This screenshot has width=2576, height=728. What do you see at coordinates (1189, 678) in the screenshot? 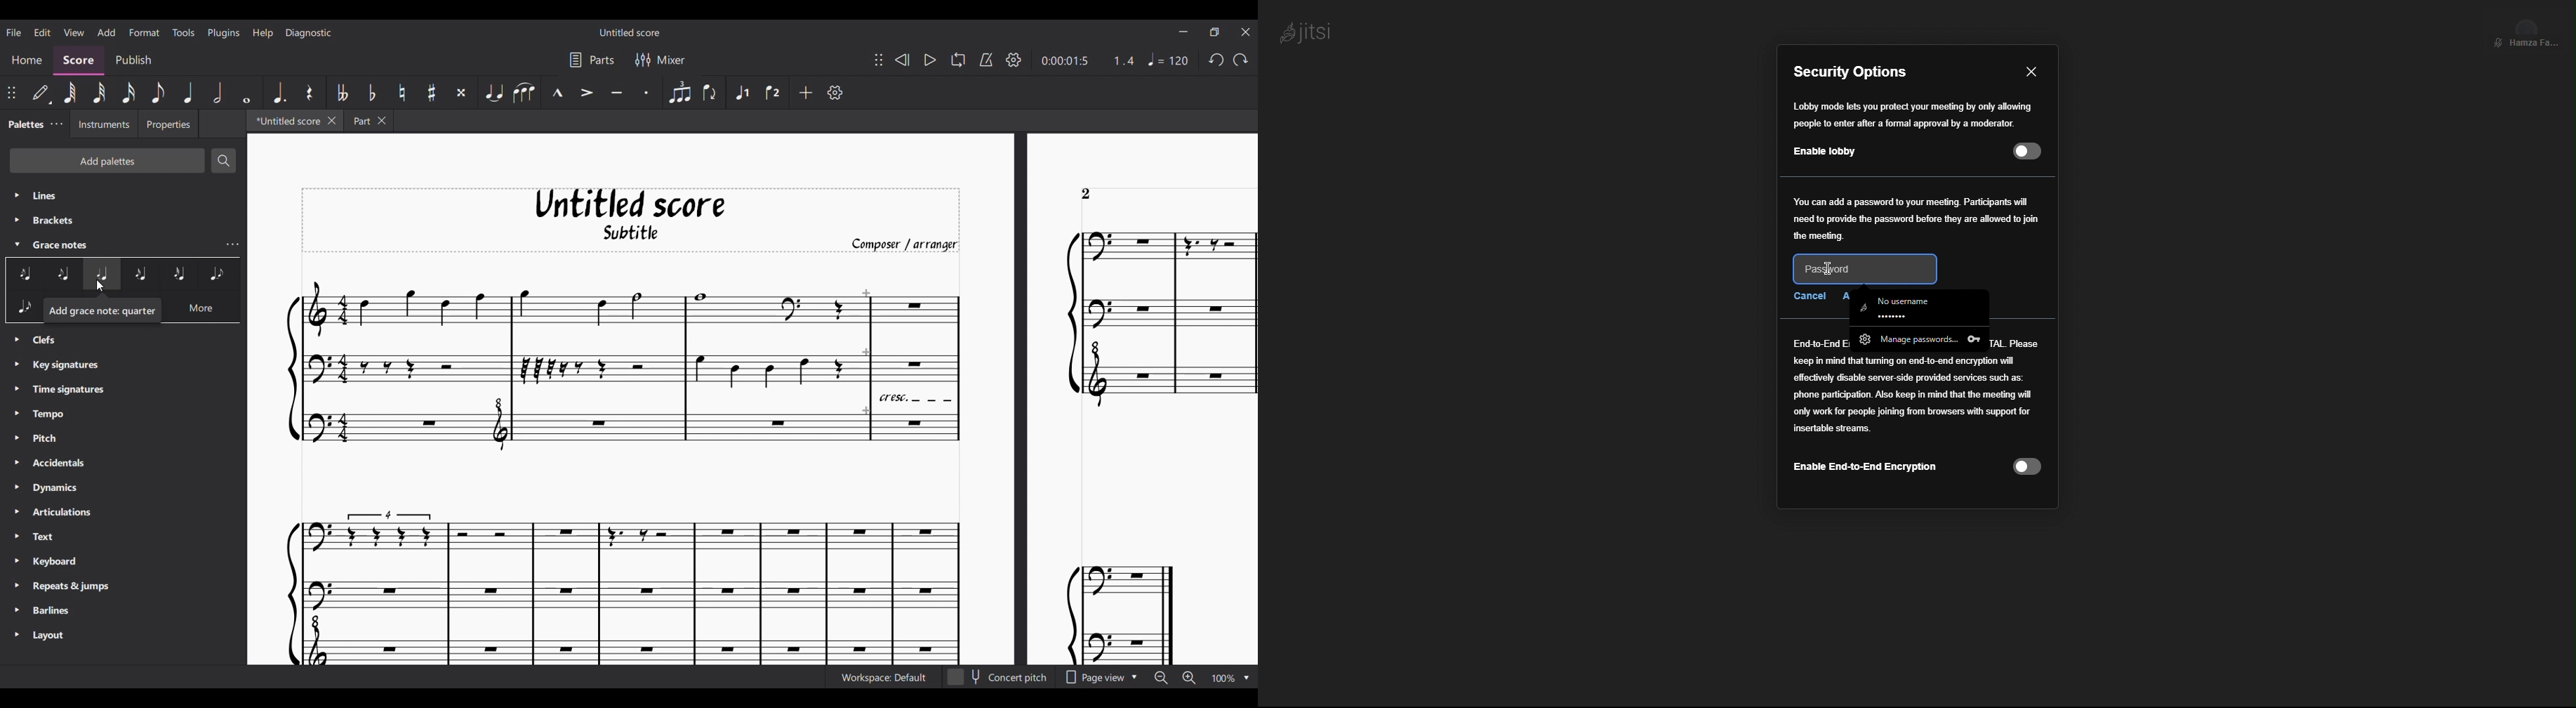
I see `Zoom in` at bounding box center [1189, 678].